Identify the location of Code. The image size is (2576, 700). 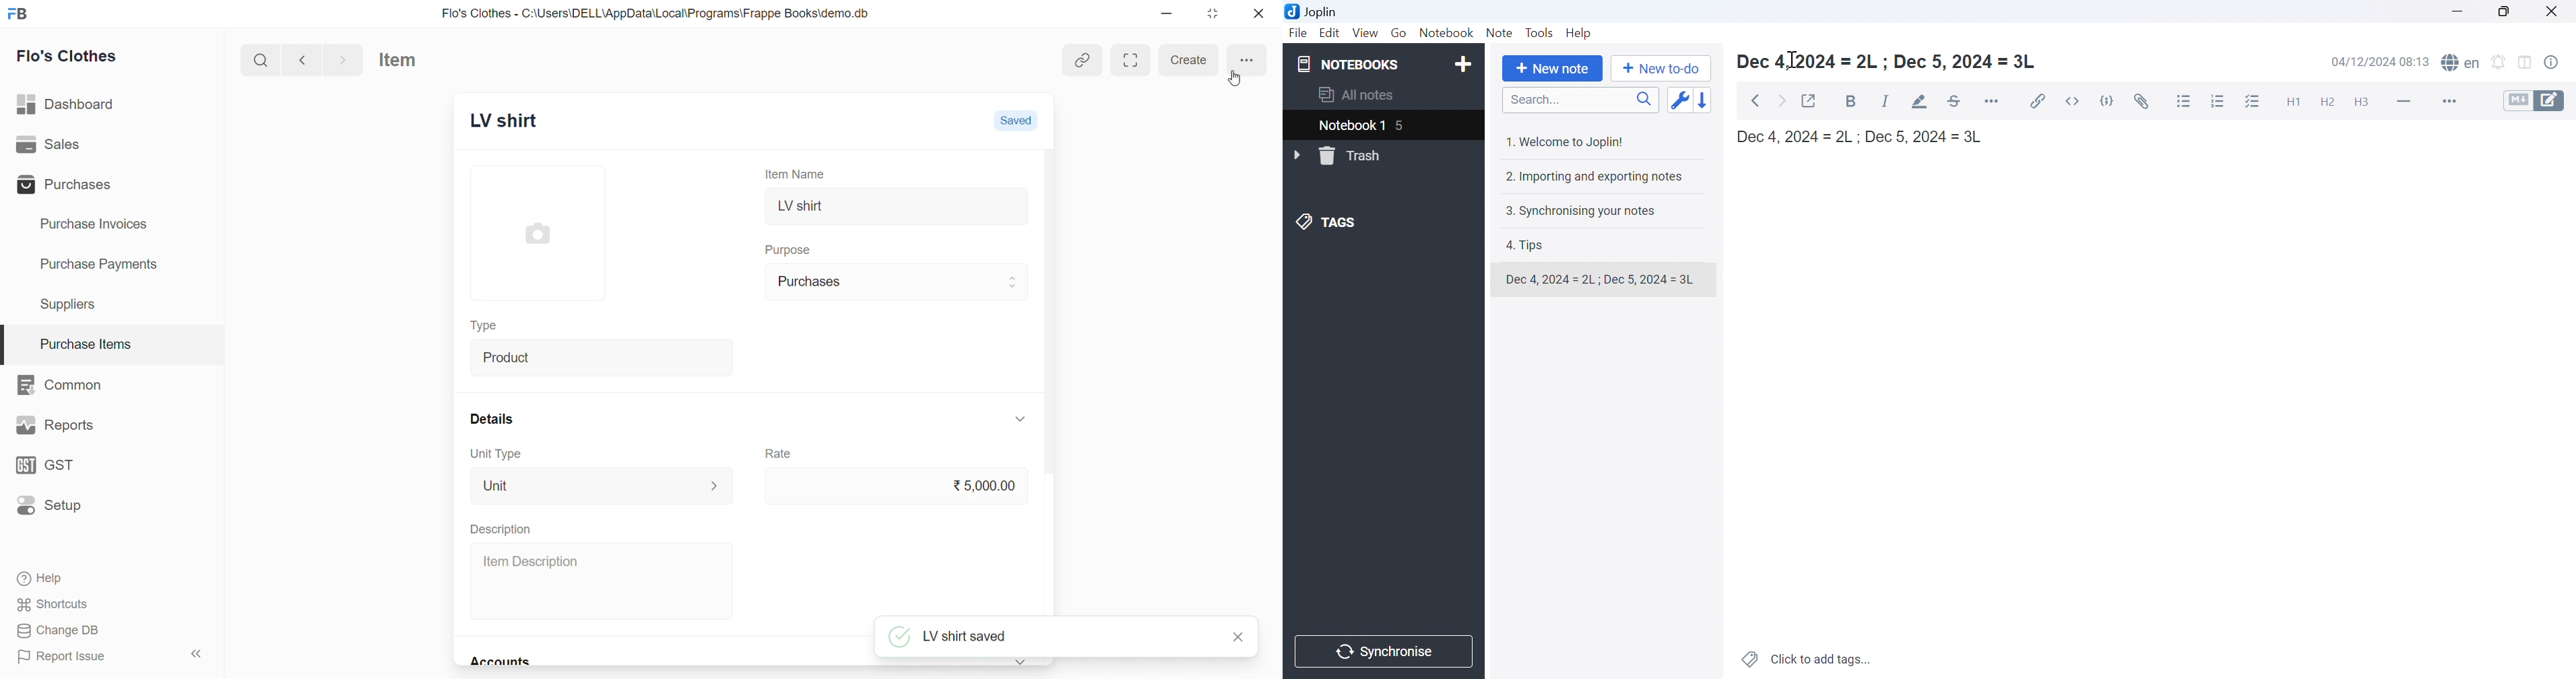
(2108, 101).